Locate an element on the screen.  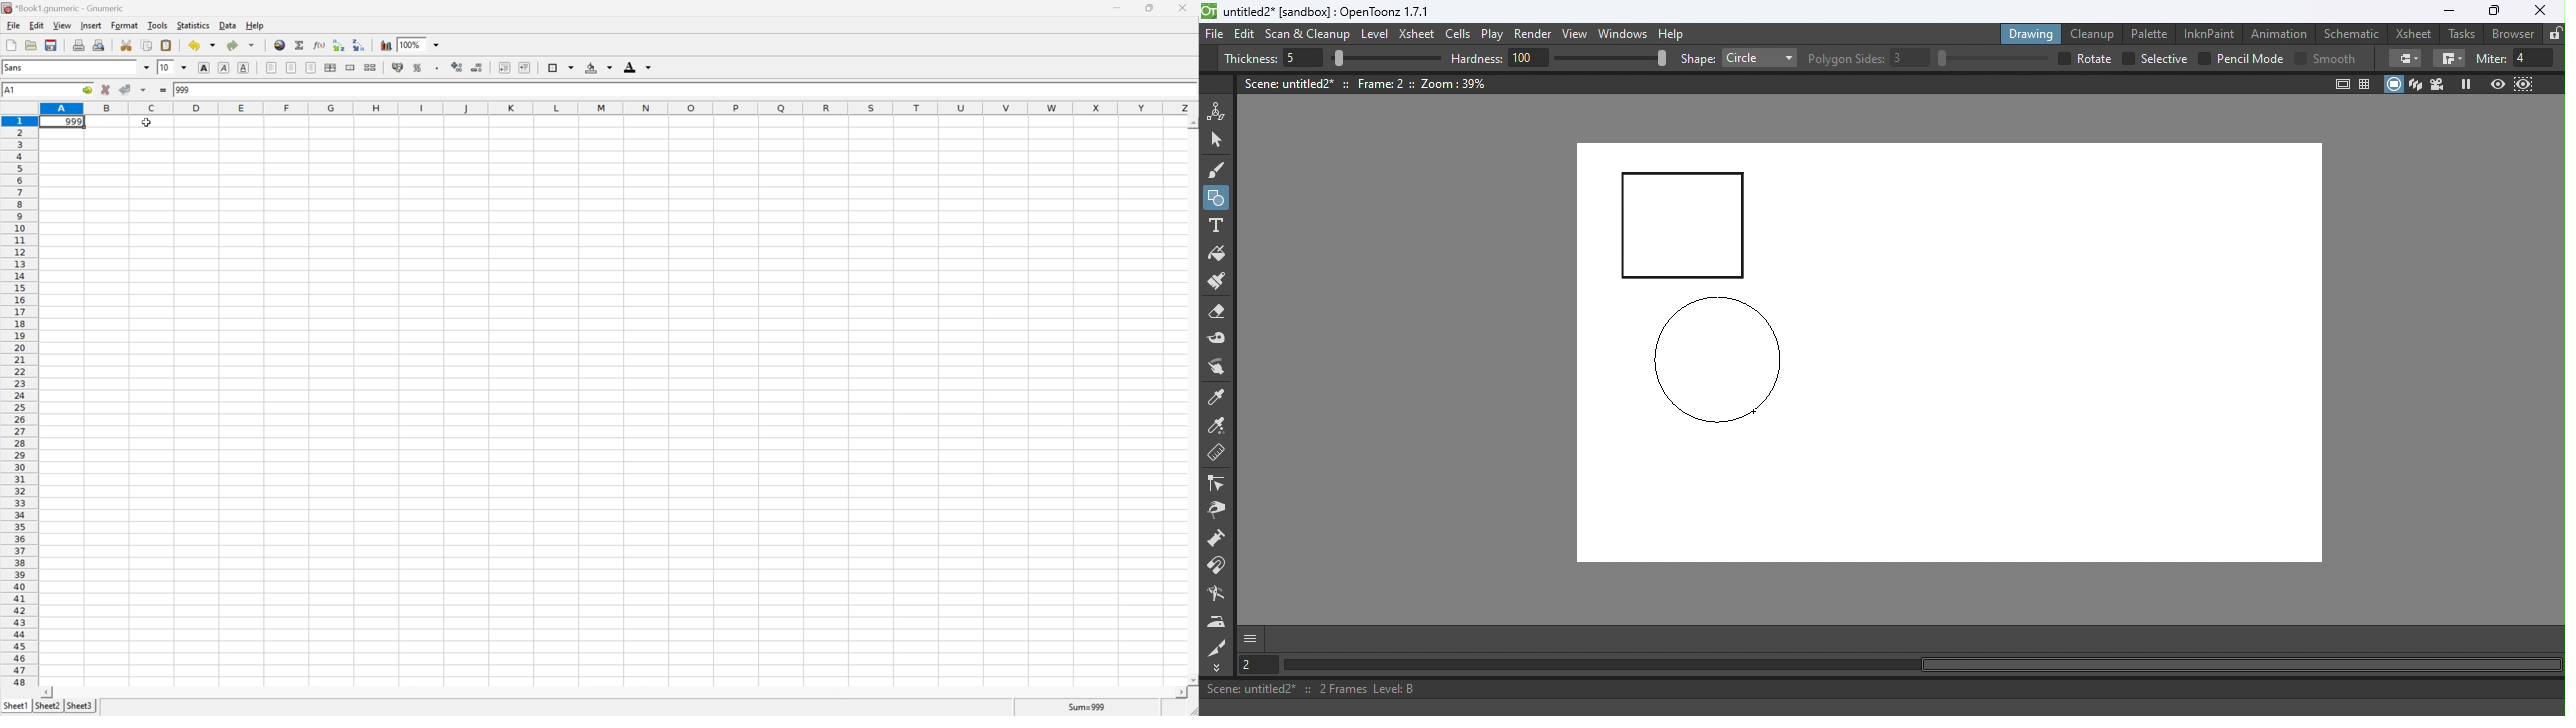
sheet3 is located at coordinates (79, 709).